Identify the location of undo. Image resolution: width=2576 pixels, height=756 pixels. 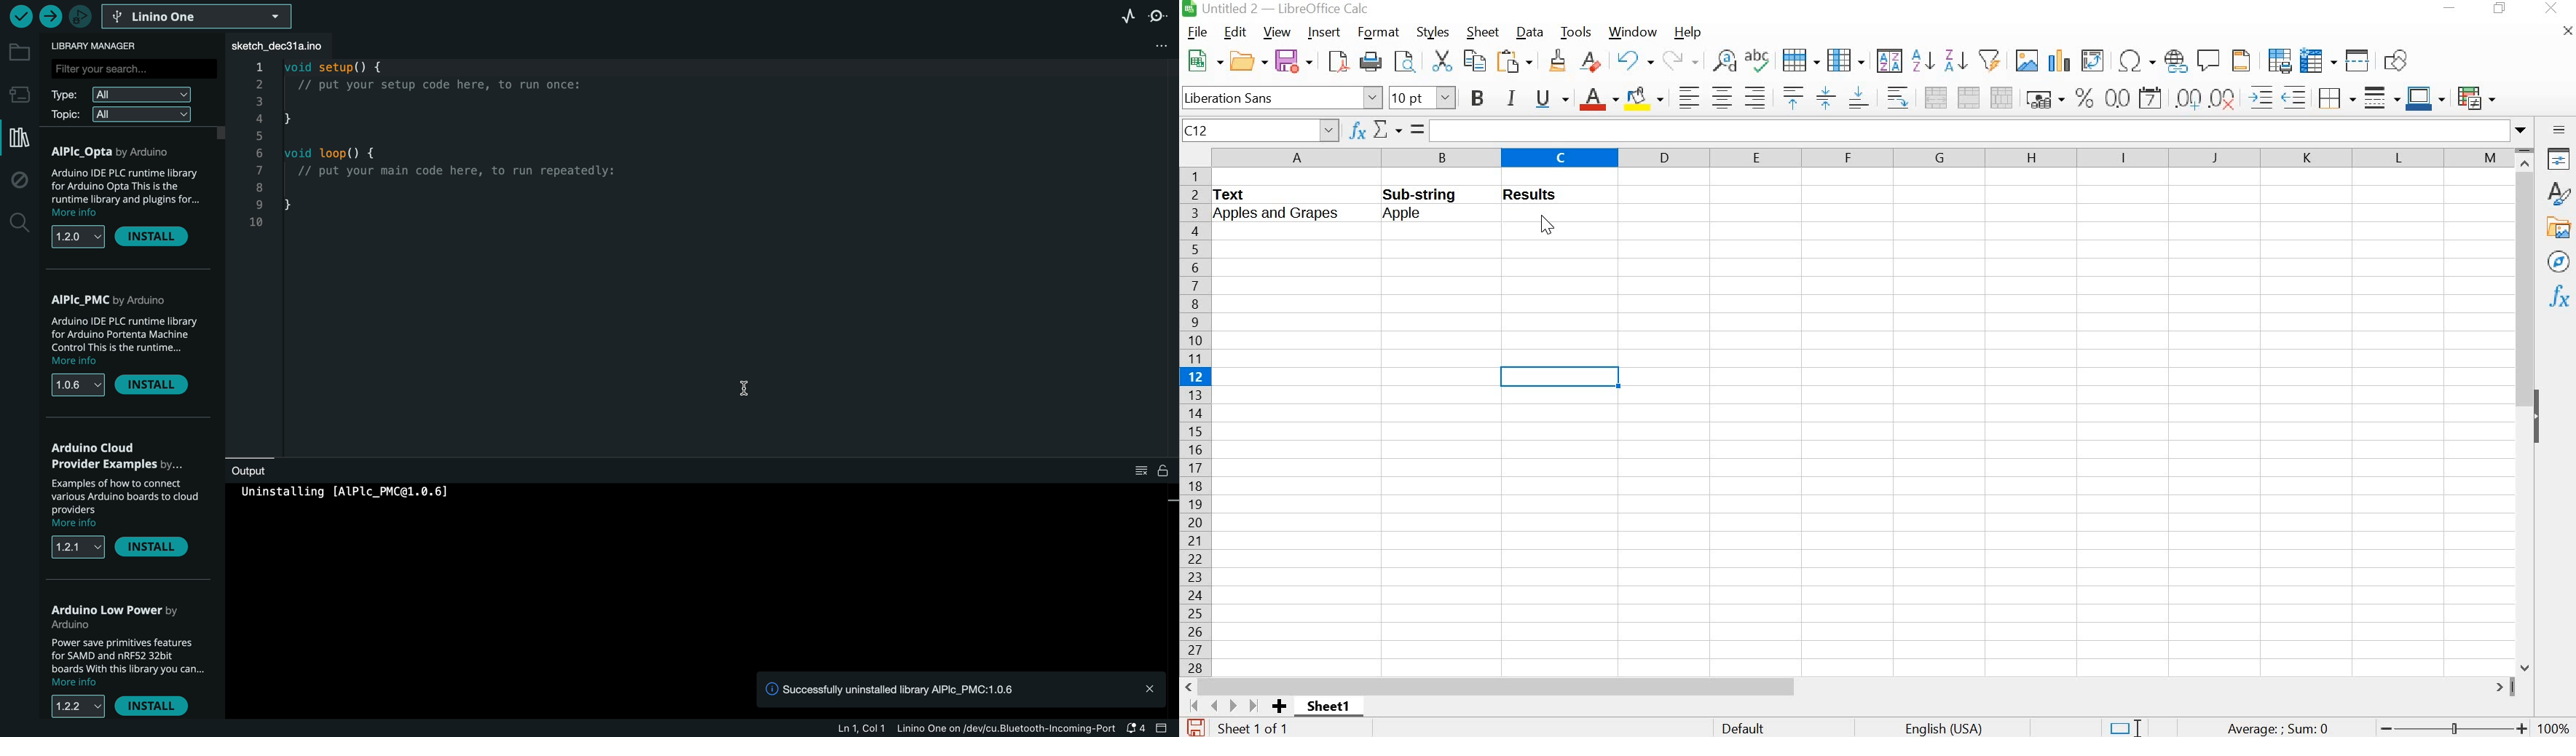
(1634, 60).